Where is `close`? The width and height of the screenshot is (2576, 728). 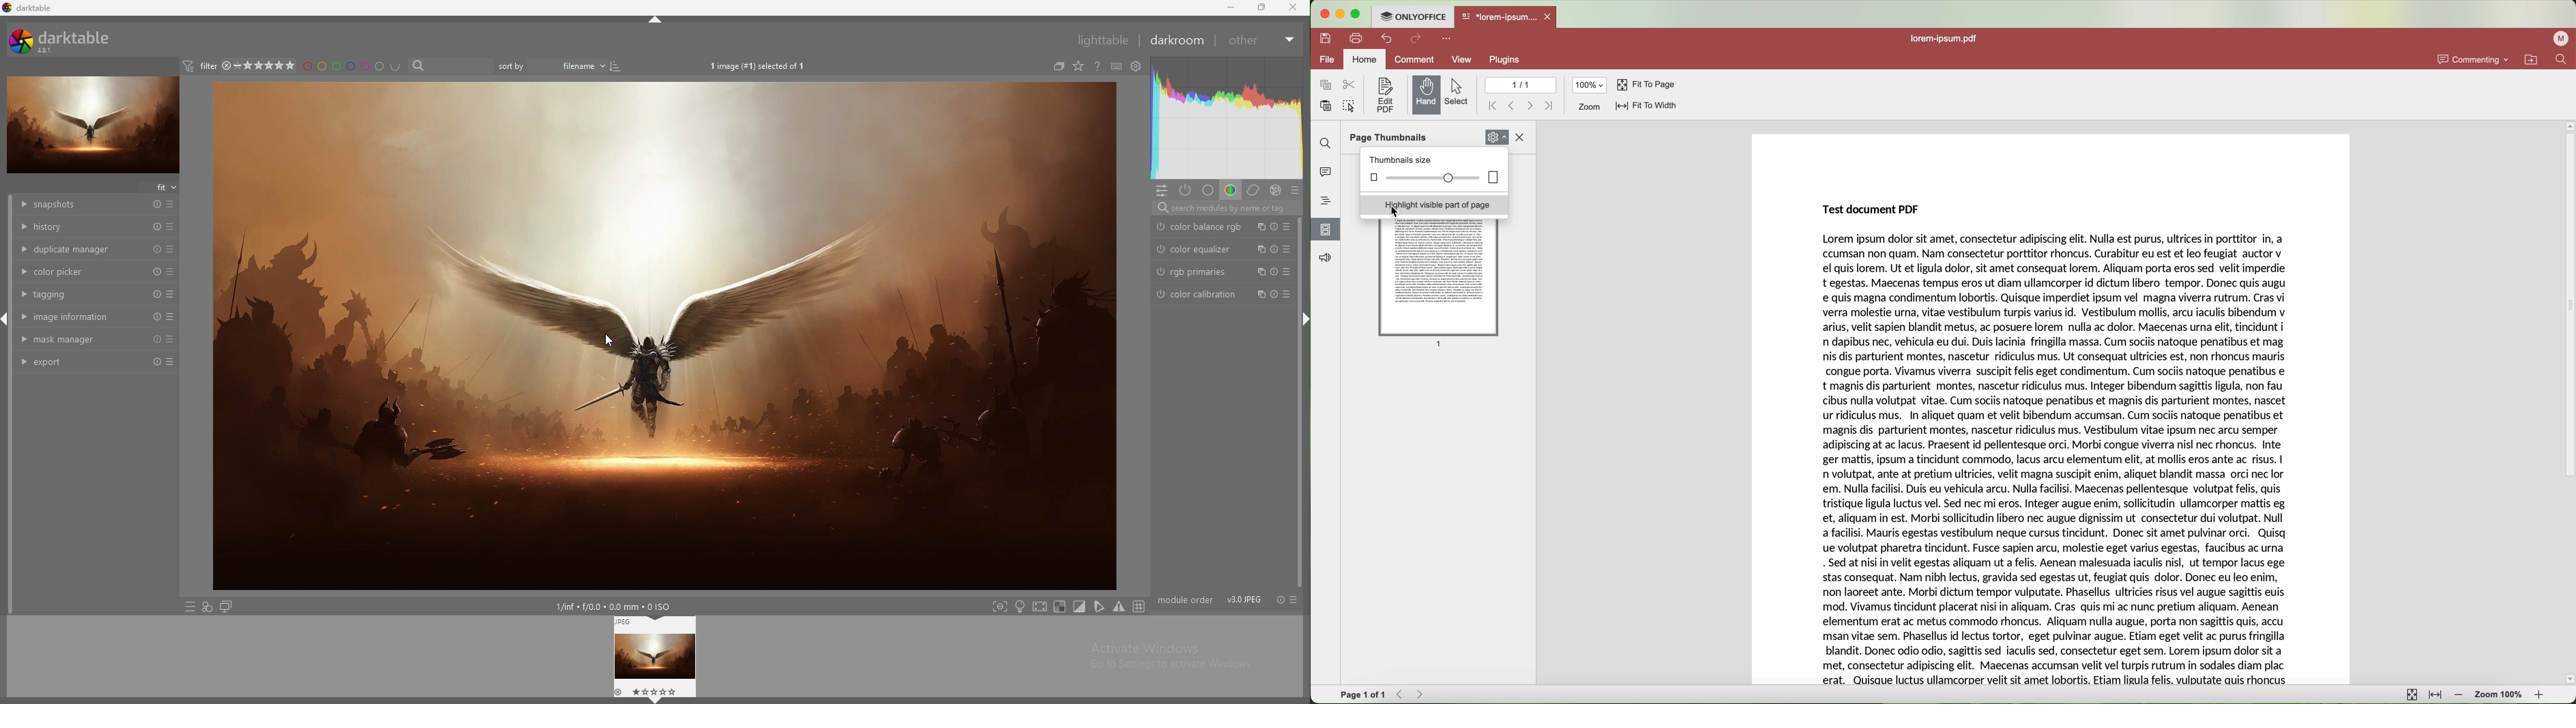
close is located at coordinates (1551, 17).